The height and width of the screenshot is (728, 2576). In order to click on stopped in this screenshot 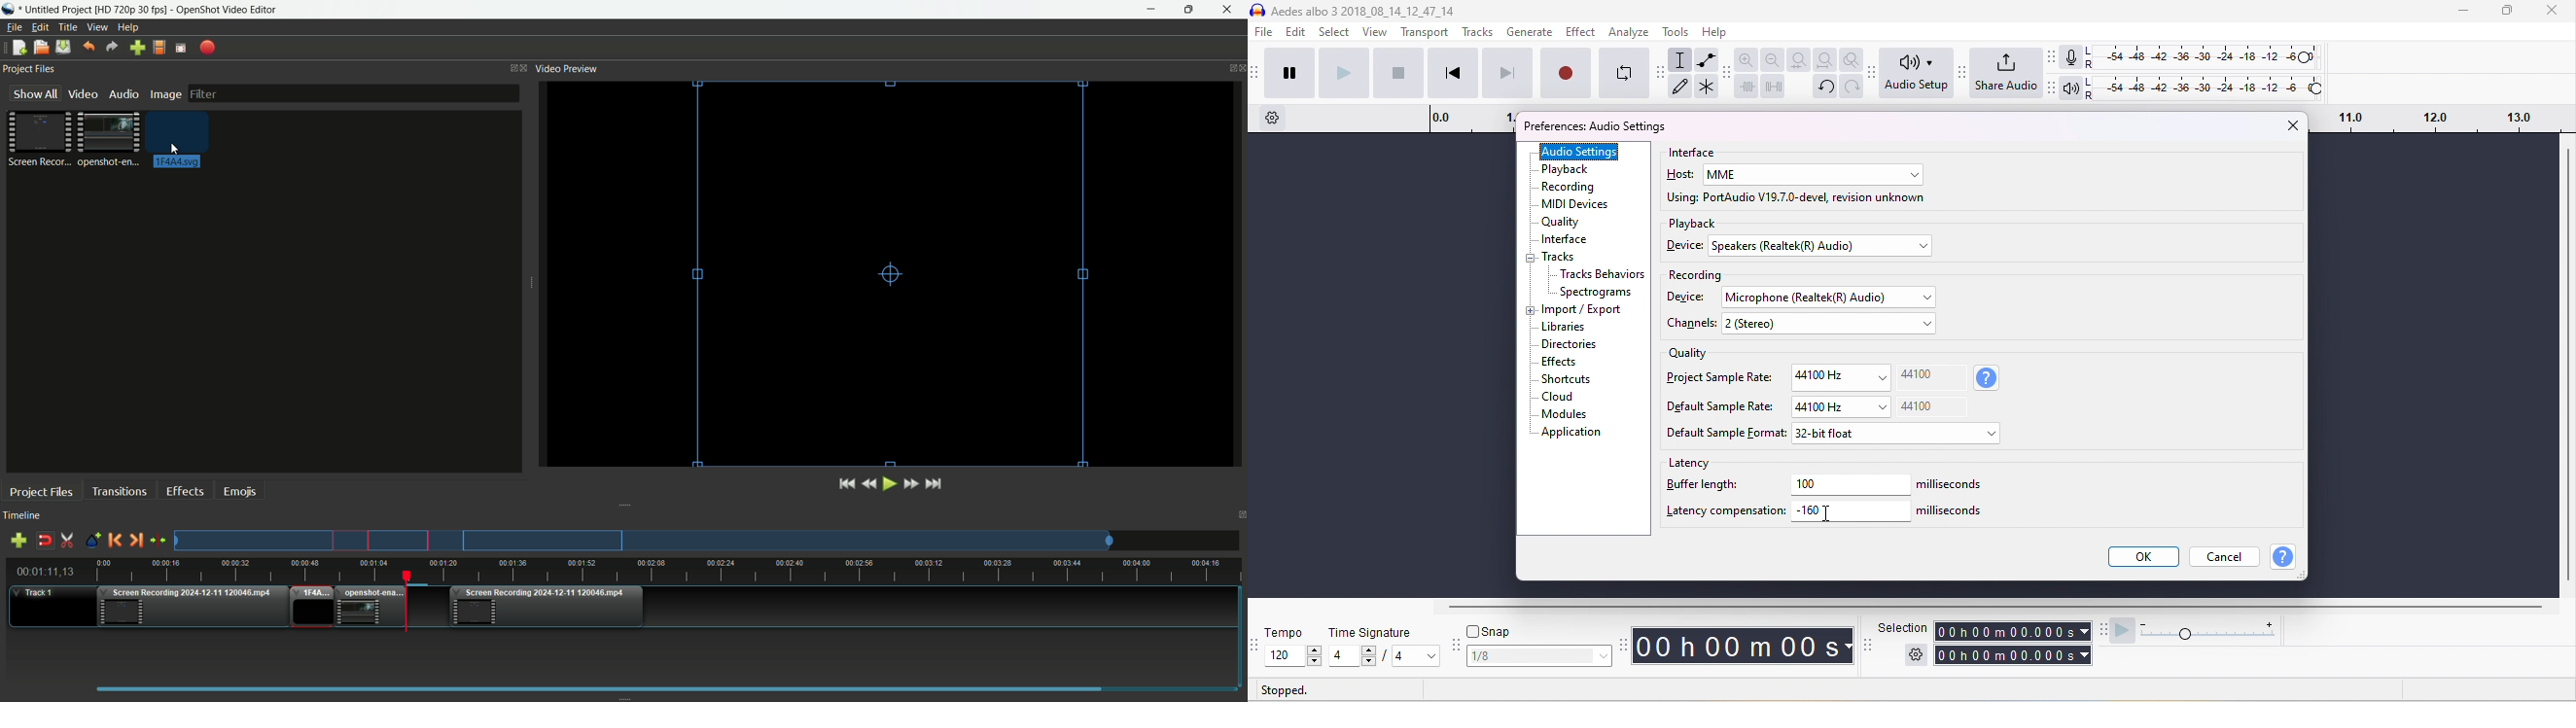, I will do `click(1286, 691)`.